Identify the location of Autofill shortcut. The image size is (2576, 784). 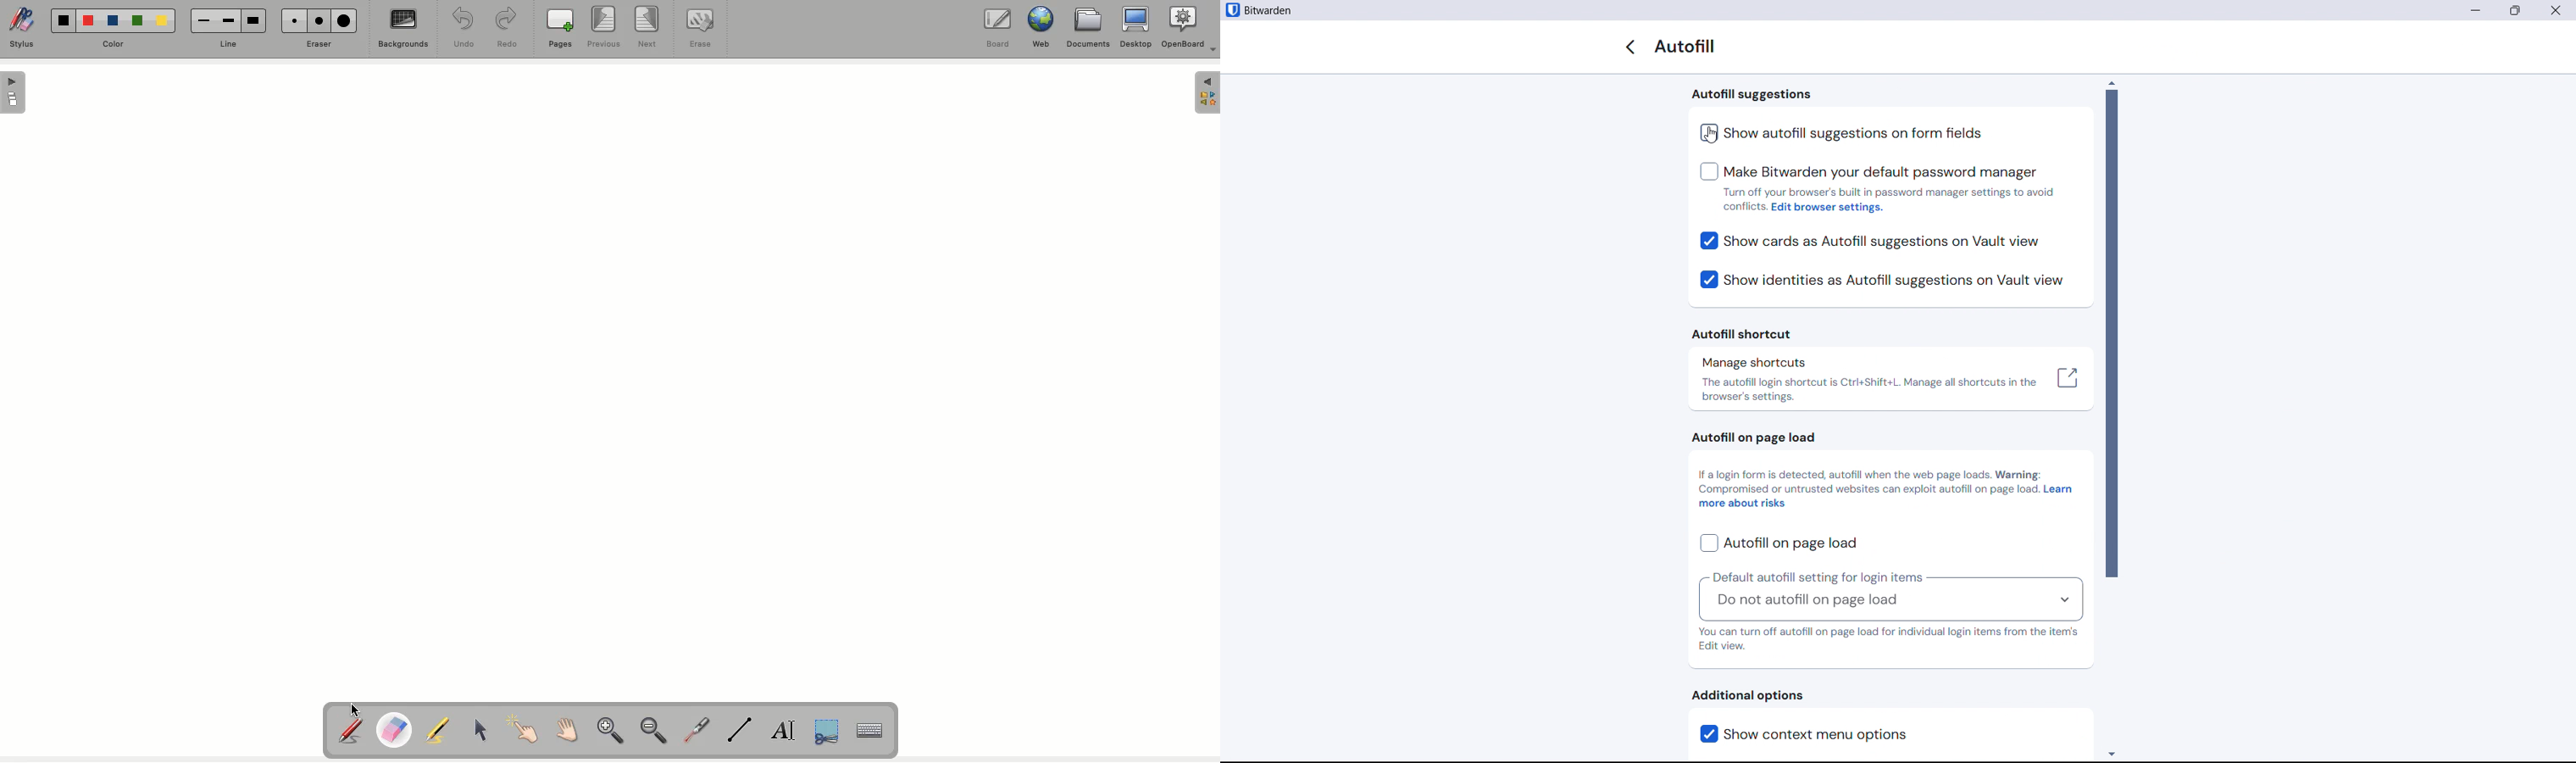
(1743, 333).